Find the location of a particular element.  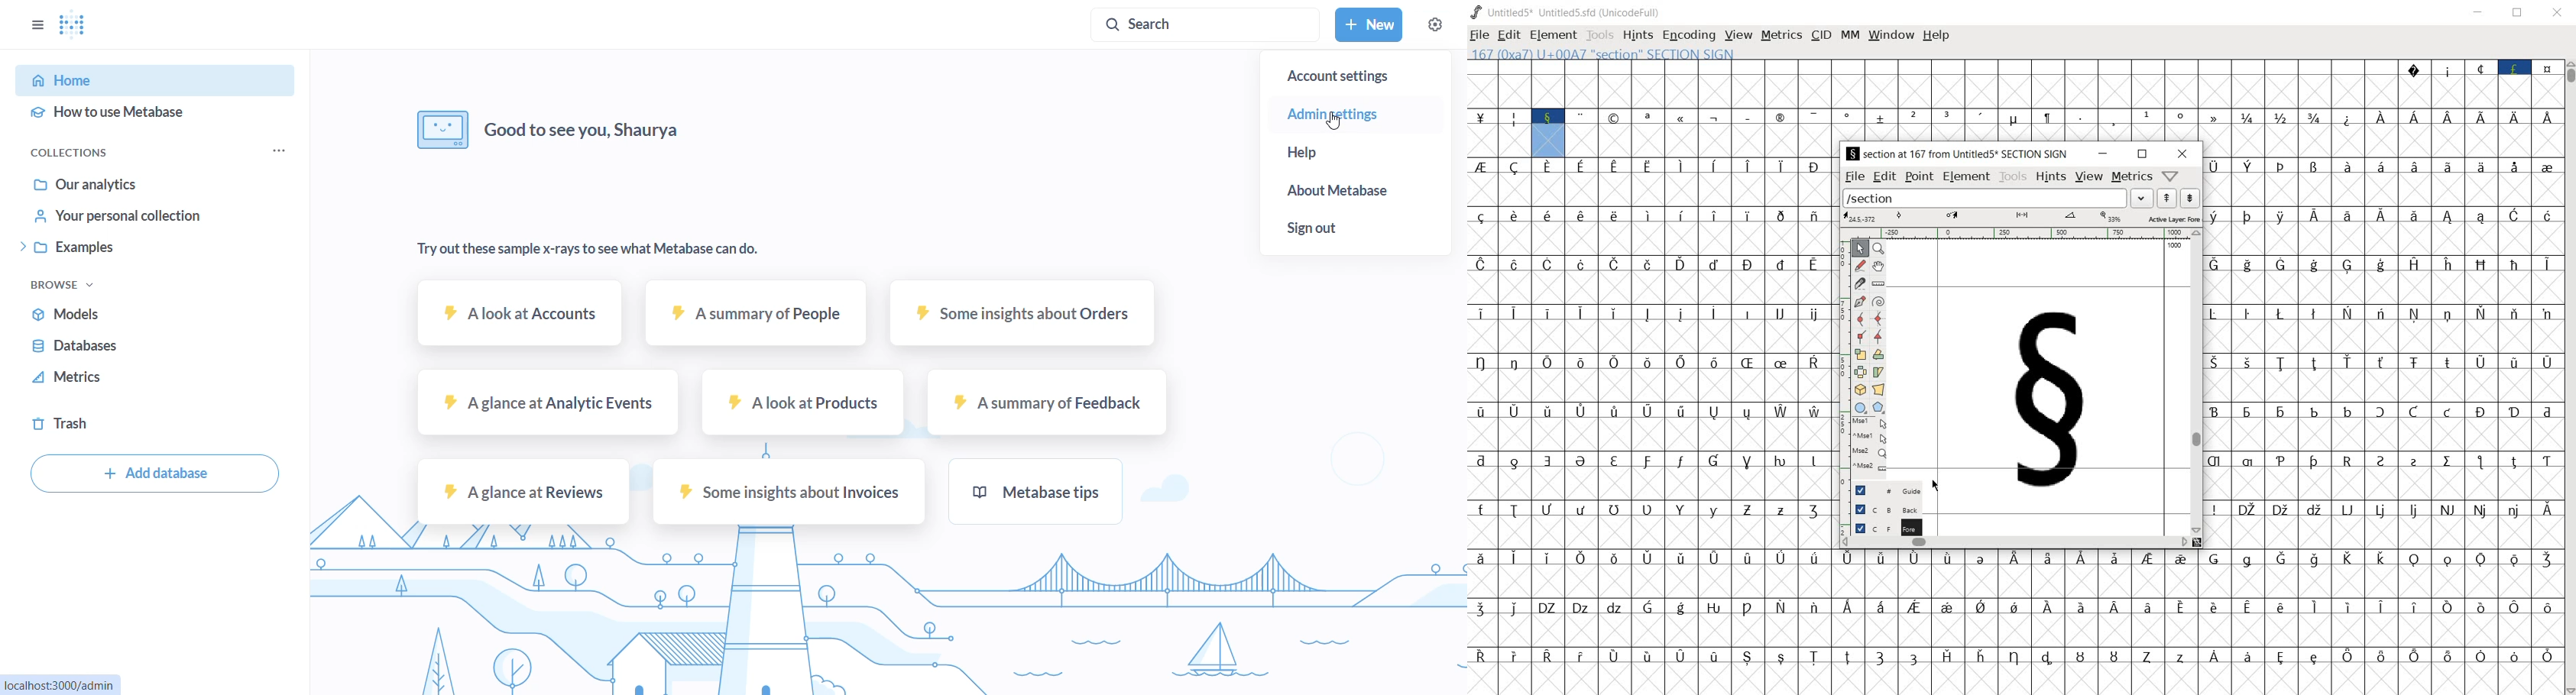

mm is located at coordinates (1848, 35).